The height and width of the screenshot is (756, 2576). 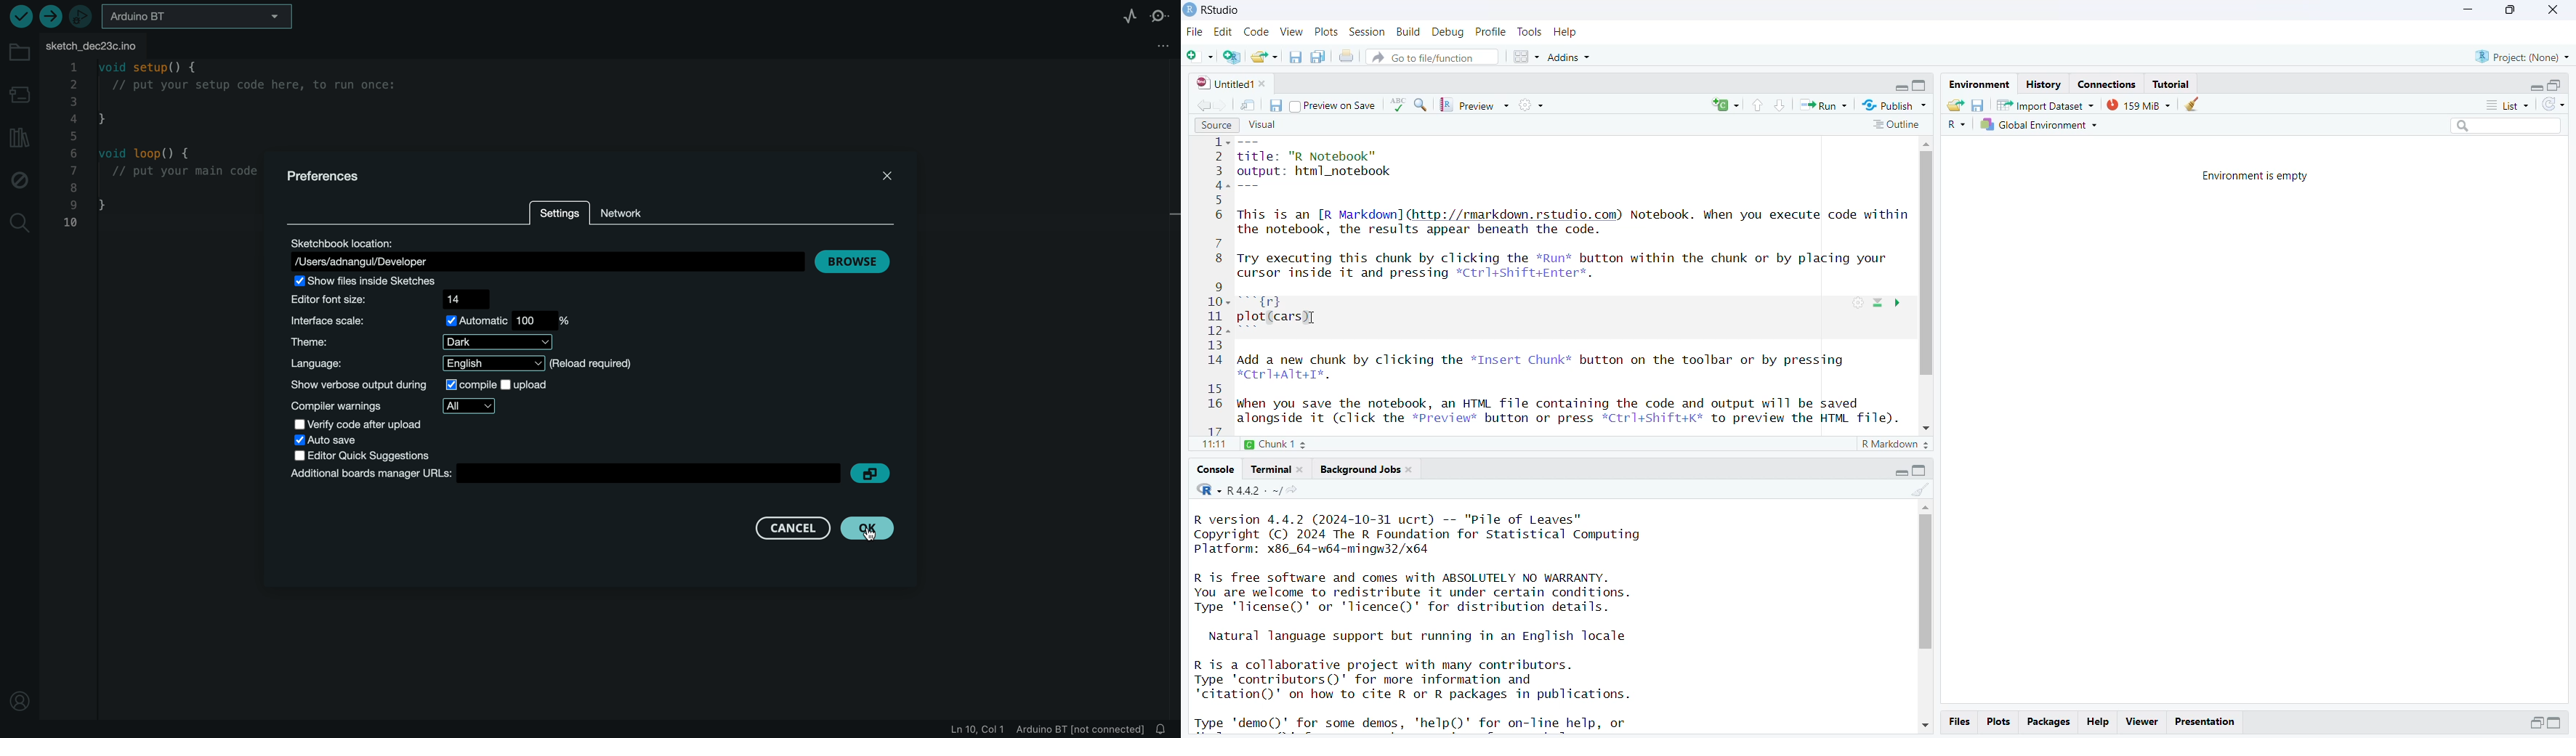 What do you see at coordinates (1824, 105) in the screenshot?
I see `run` at bounding box center [1824, 105].